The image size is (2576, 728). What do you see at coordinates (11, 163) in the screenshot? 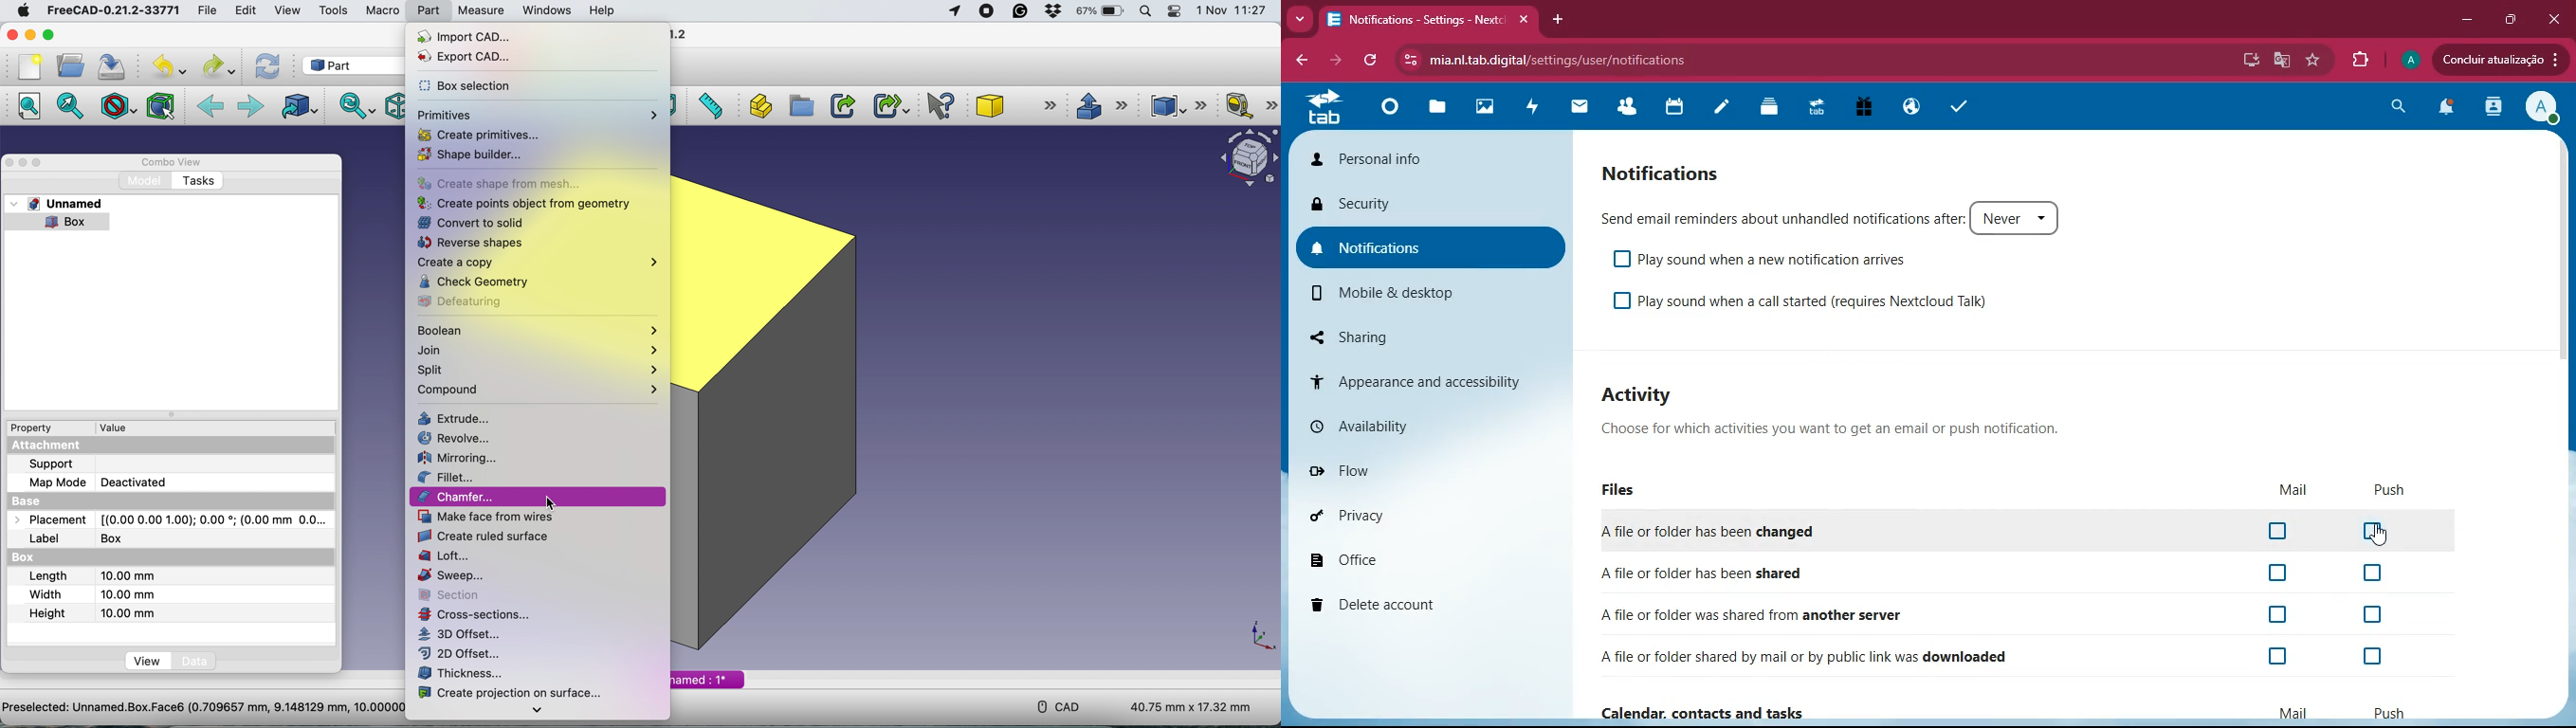
I see `close` at bounding box center [11, 163].